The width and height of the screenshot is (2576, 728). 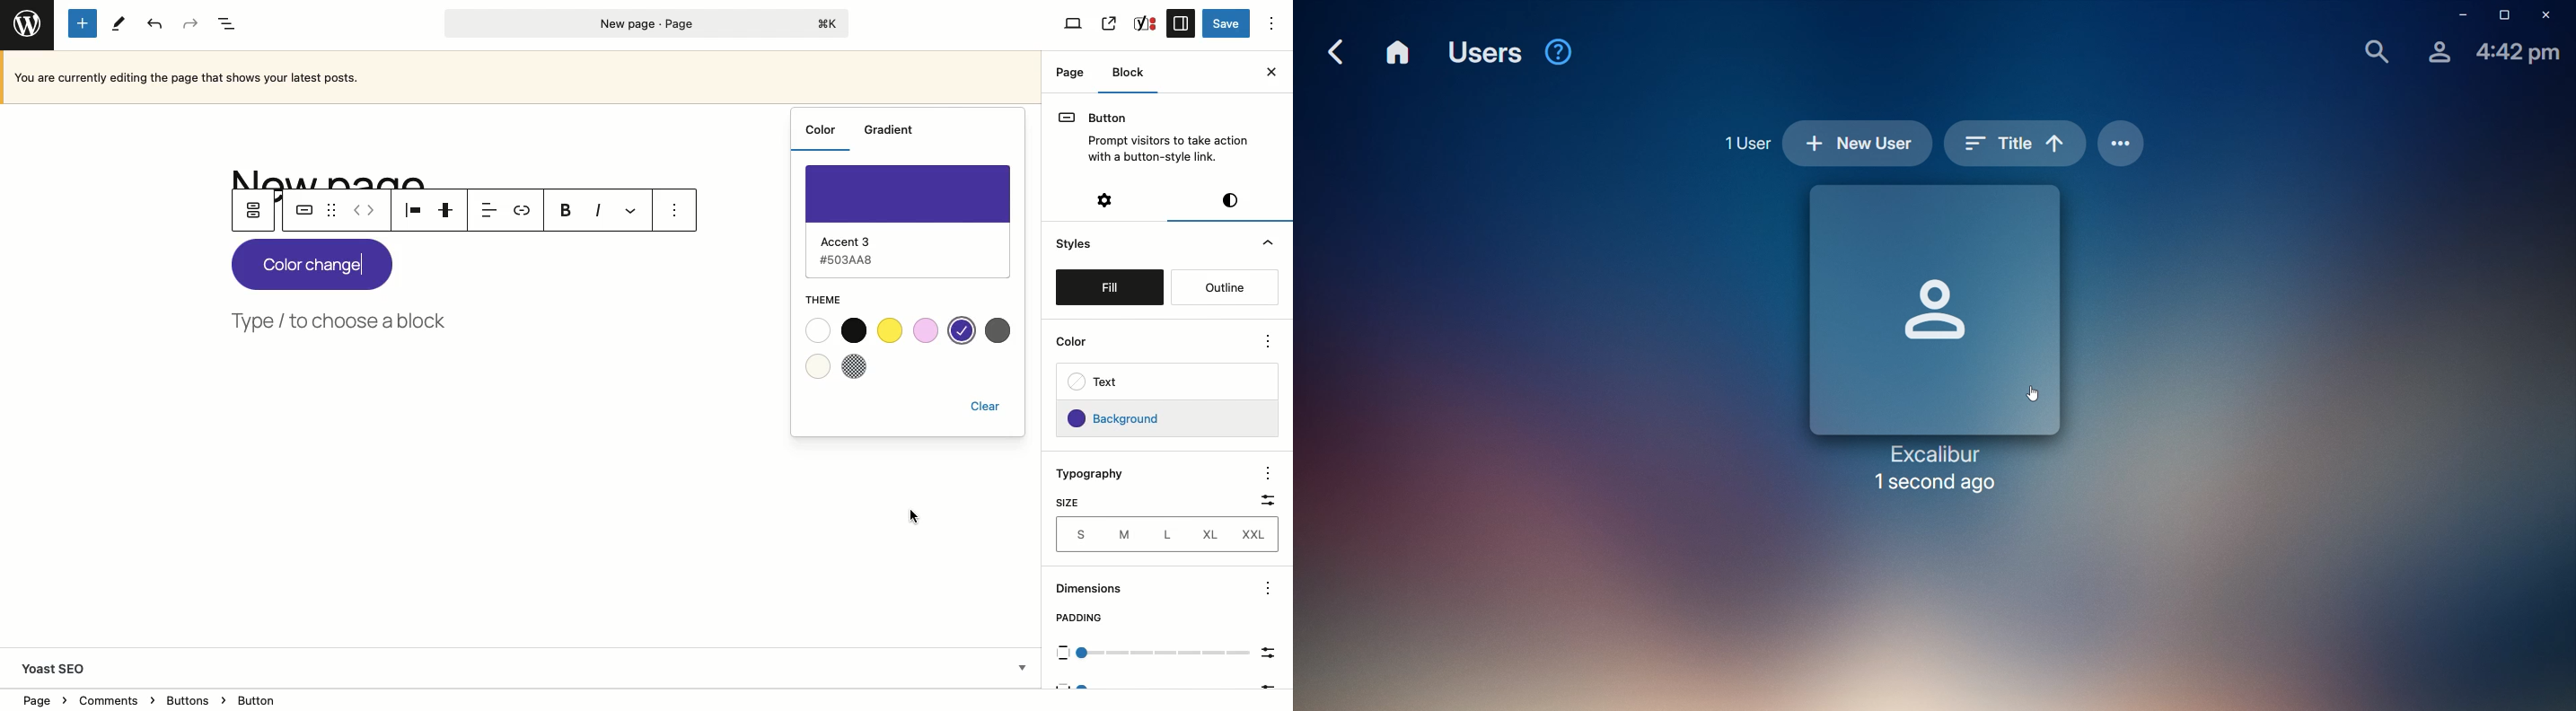 What do you see at coordinates (1098, 473) in the screenshot?
I see `Typography` at bounding box center [1098, 473].